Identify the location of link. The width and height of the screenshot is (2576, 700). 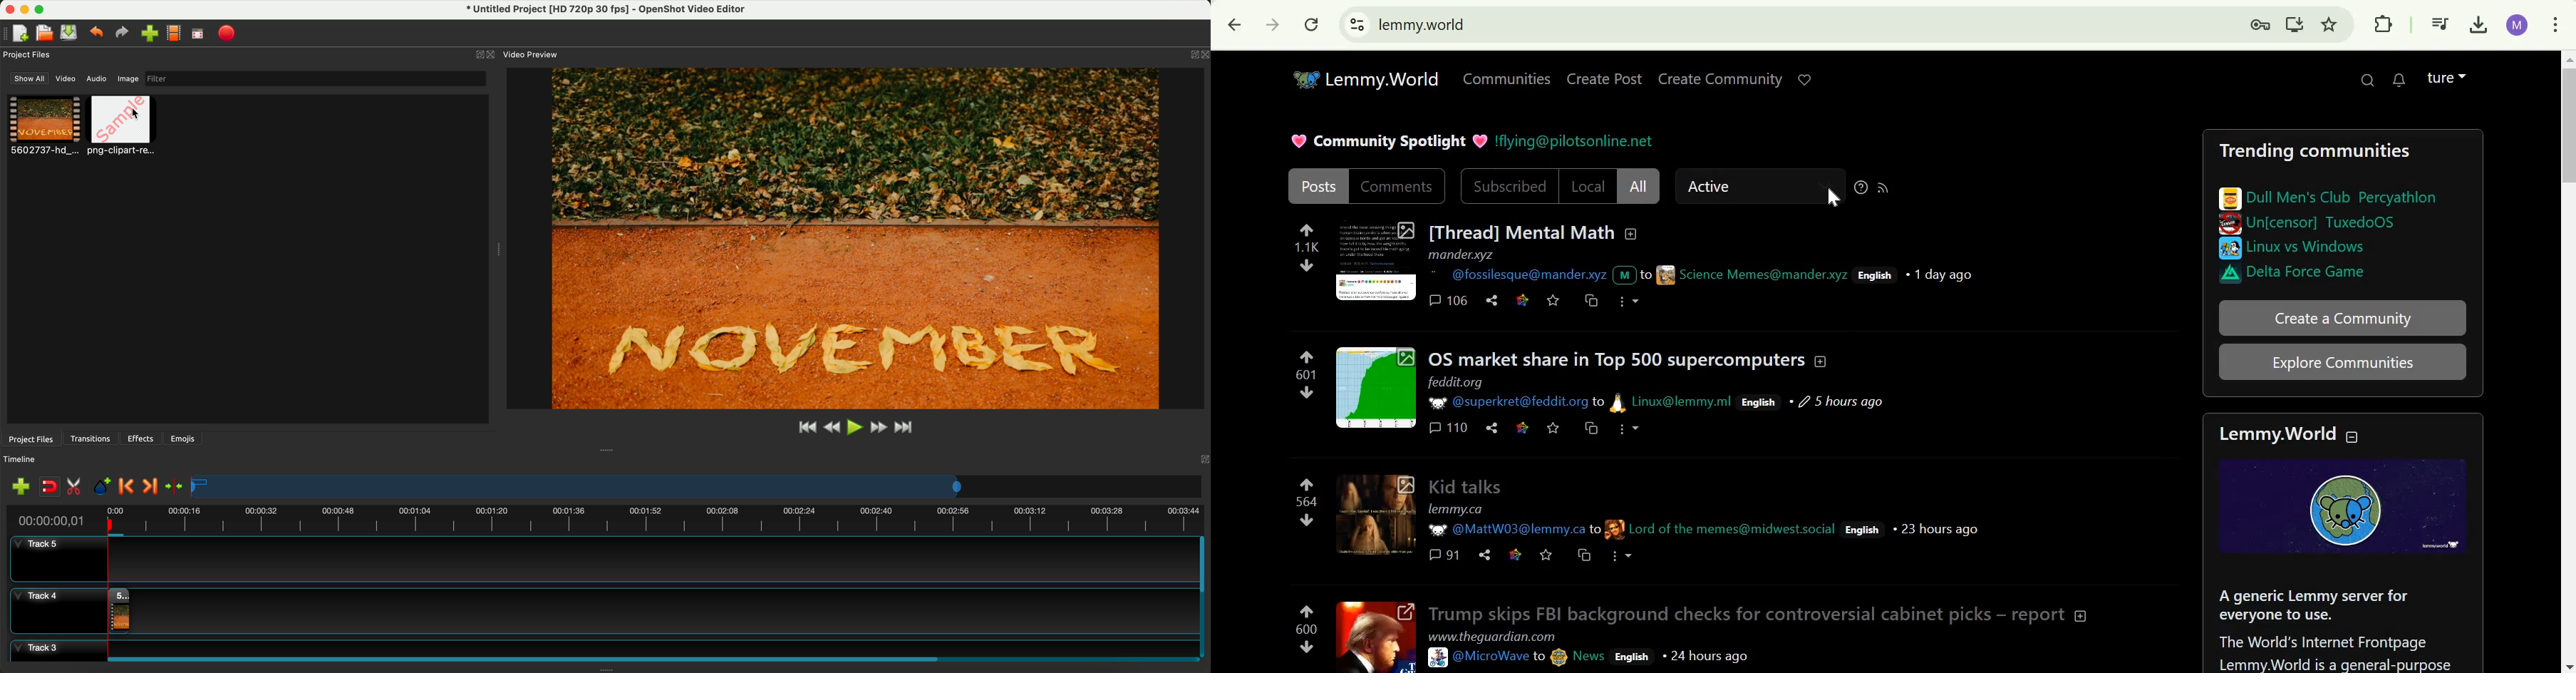
(1521, 427).